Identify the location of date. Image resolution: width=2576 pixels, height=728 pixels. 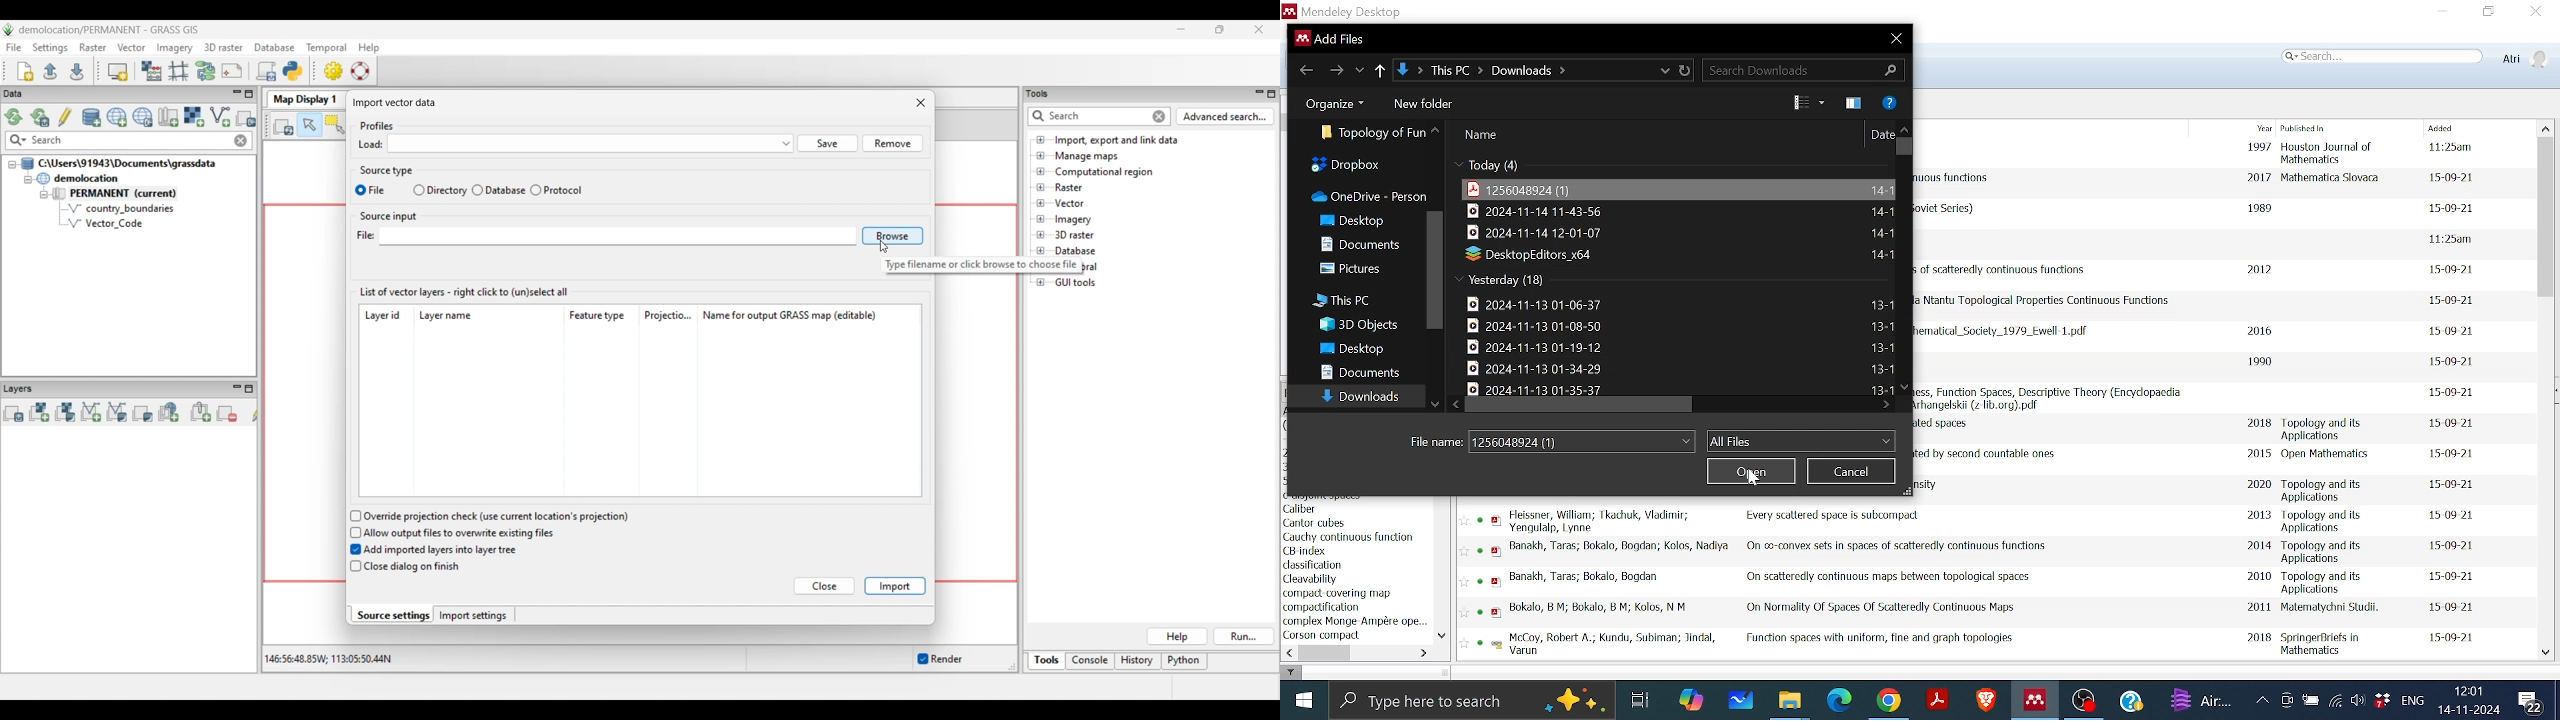
(2452, 546).